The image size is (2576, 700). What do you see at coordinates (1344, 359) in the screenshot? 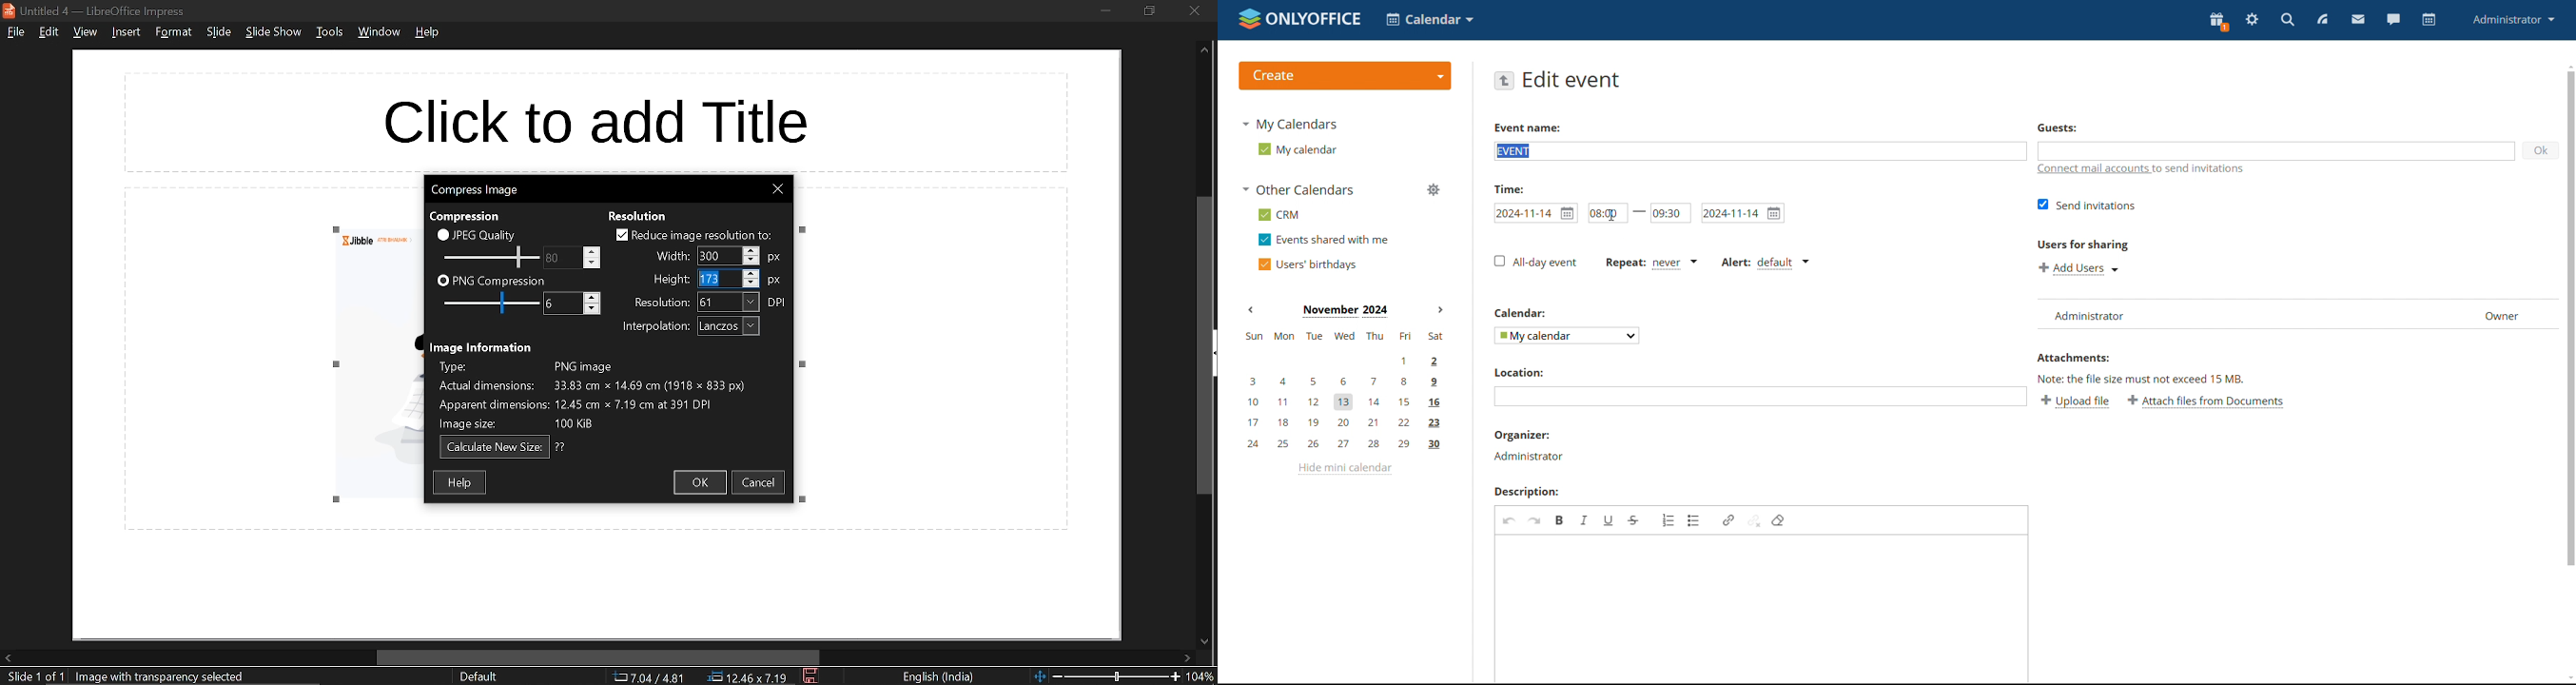
I see `1, 2` at bounding box center [1344, 359].